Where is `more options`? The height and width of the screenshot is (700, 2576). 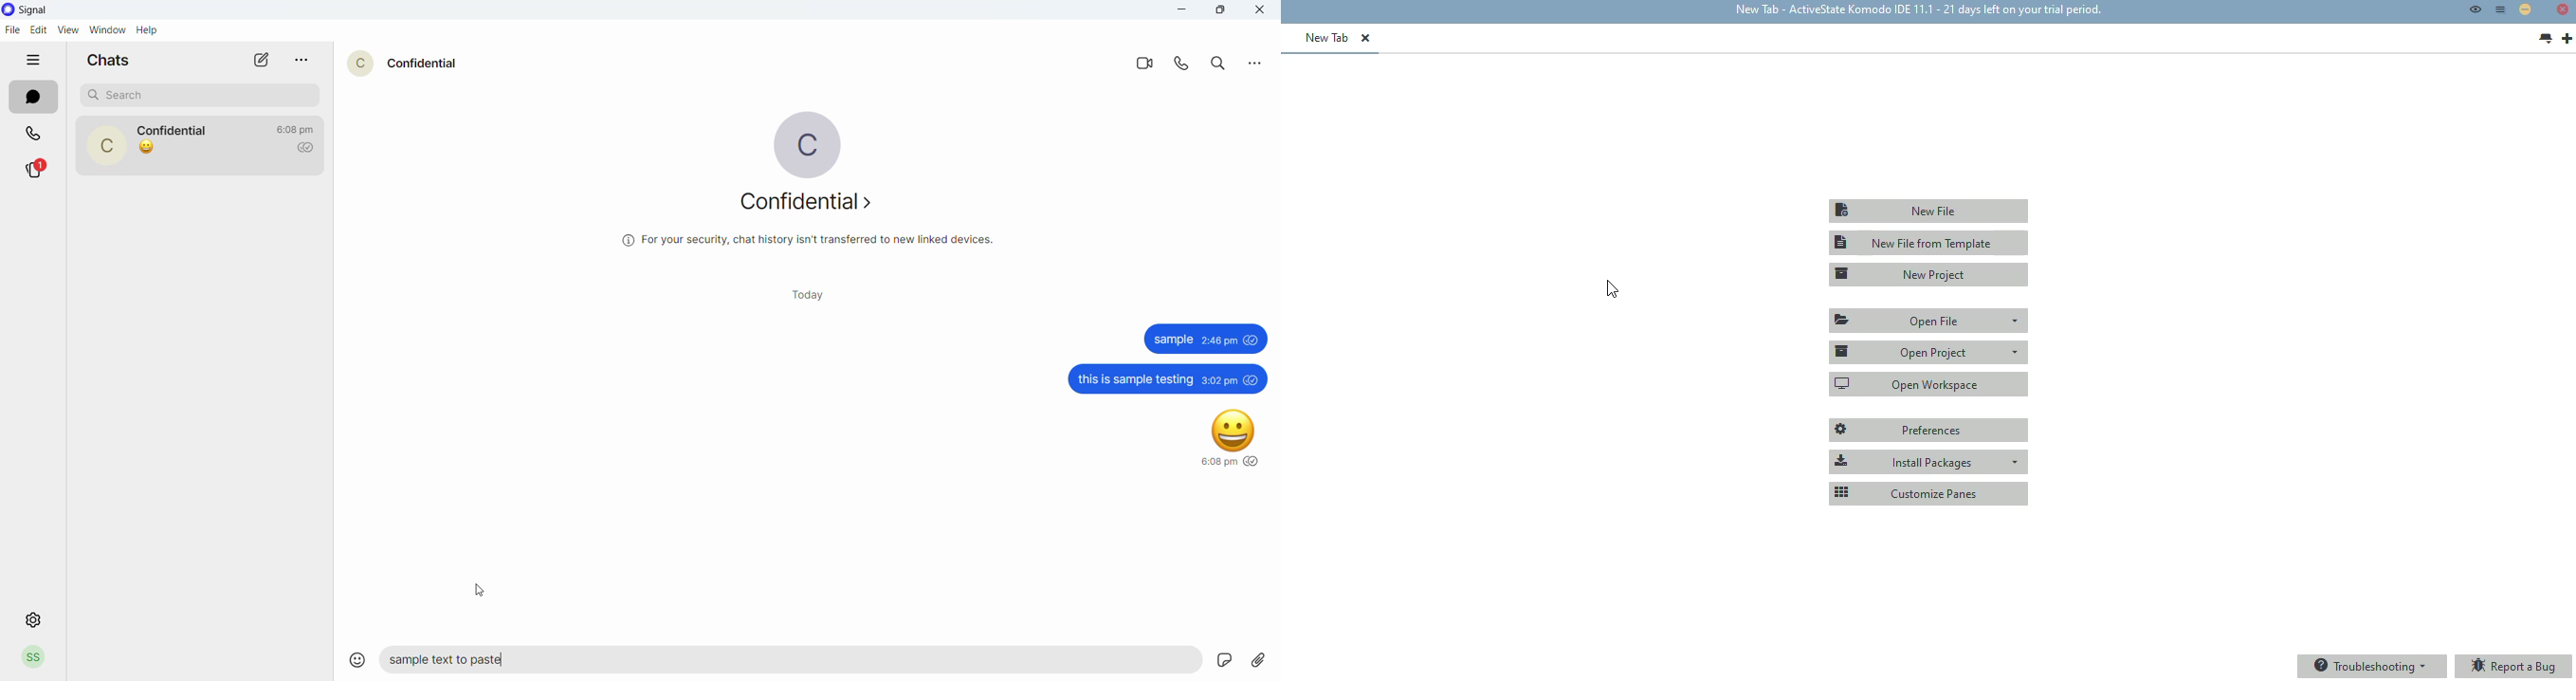 more options is located at coordinates (1253, 65).